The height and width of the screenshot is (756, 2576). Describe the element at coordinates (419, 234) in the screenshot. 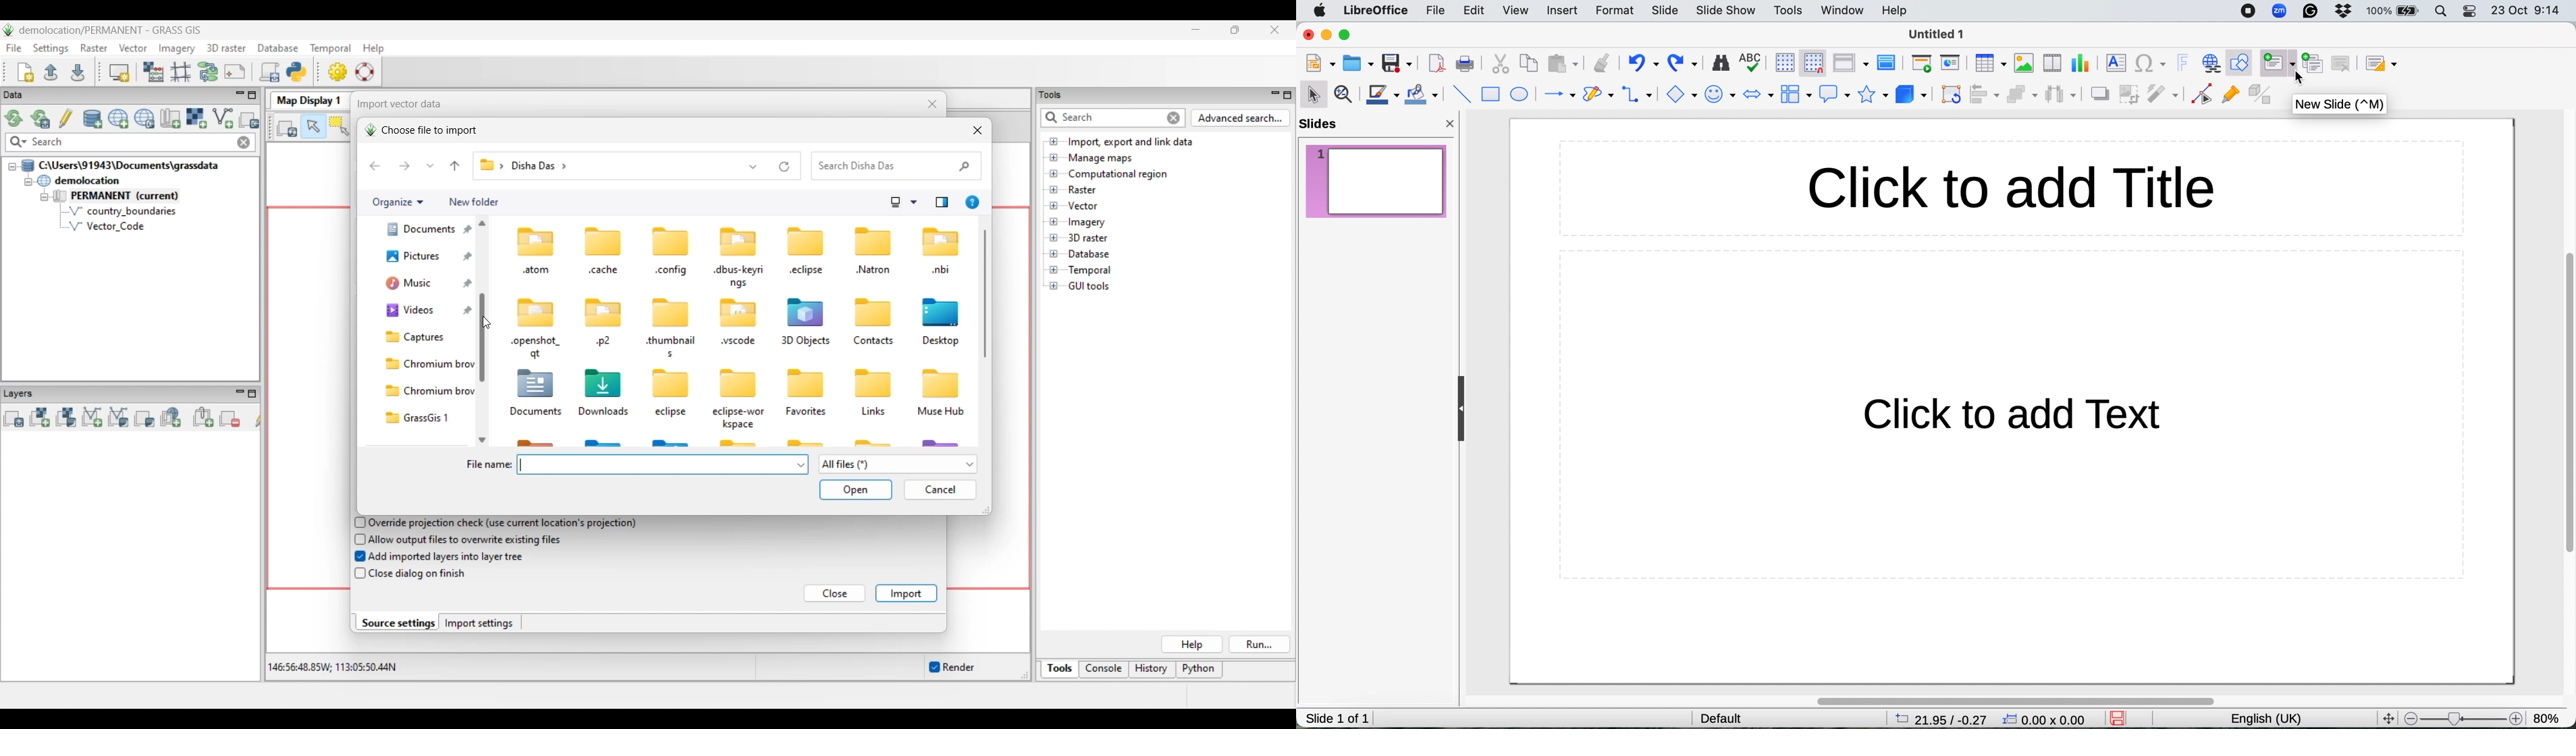

I see `Home folder` at that location.